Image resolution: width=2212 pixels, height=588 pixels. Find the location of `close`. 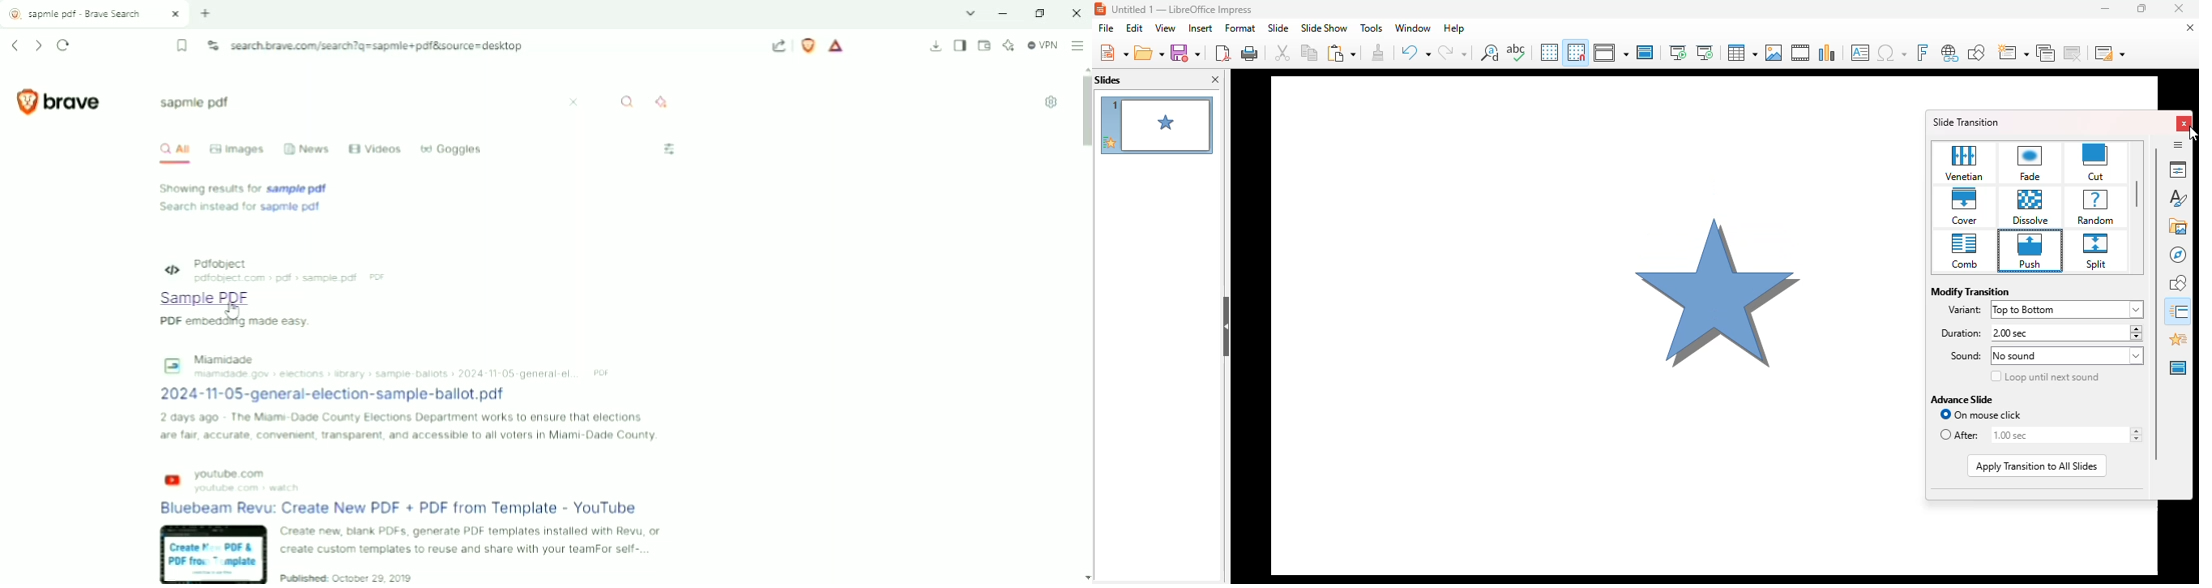

close is located at coordinates (2180, 8).